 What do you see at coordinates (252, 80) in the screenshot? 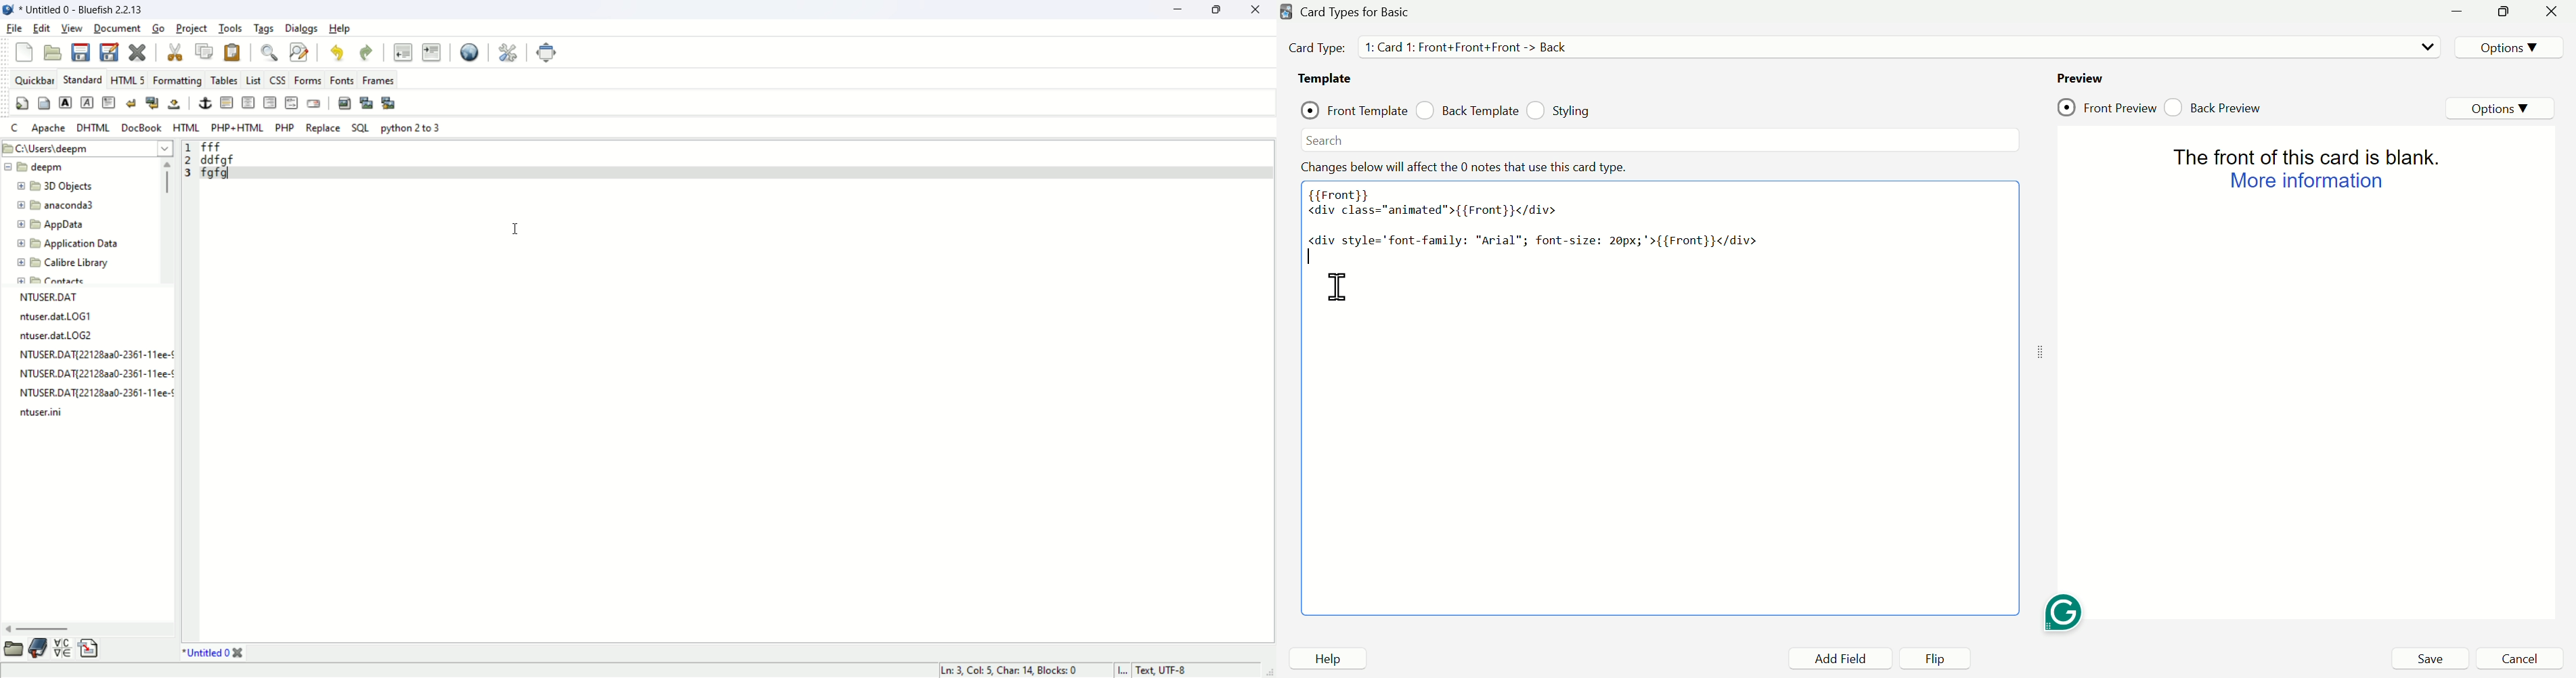
I see `List` at bounding box center [252, 80].